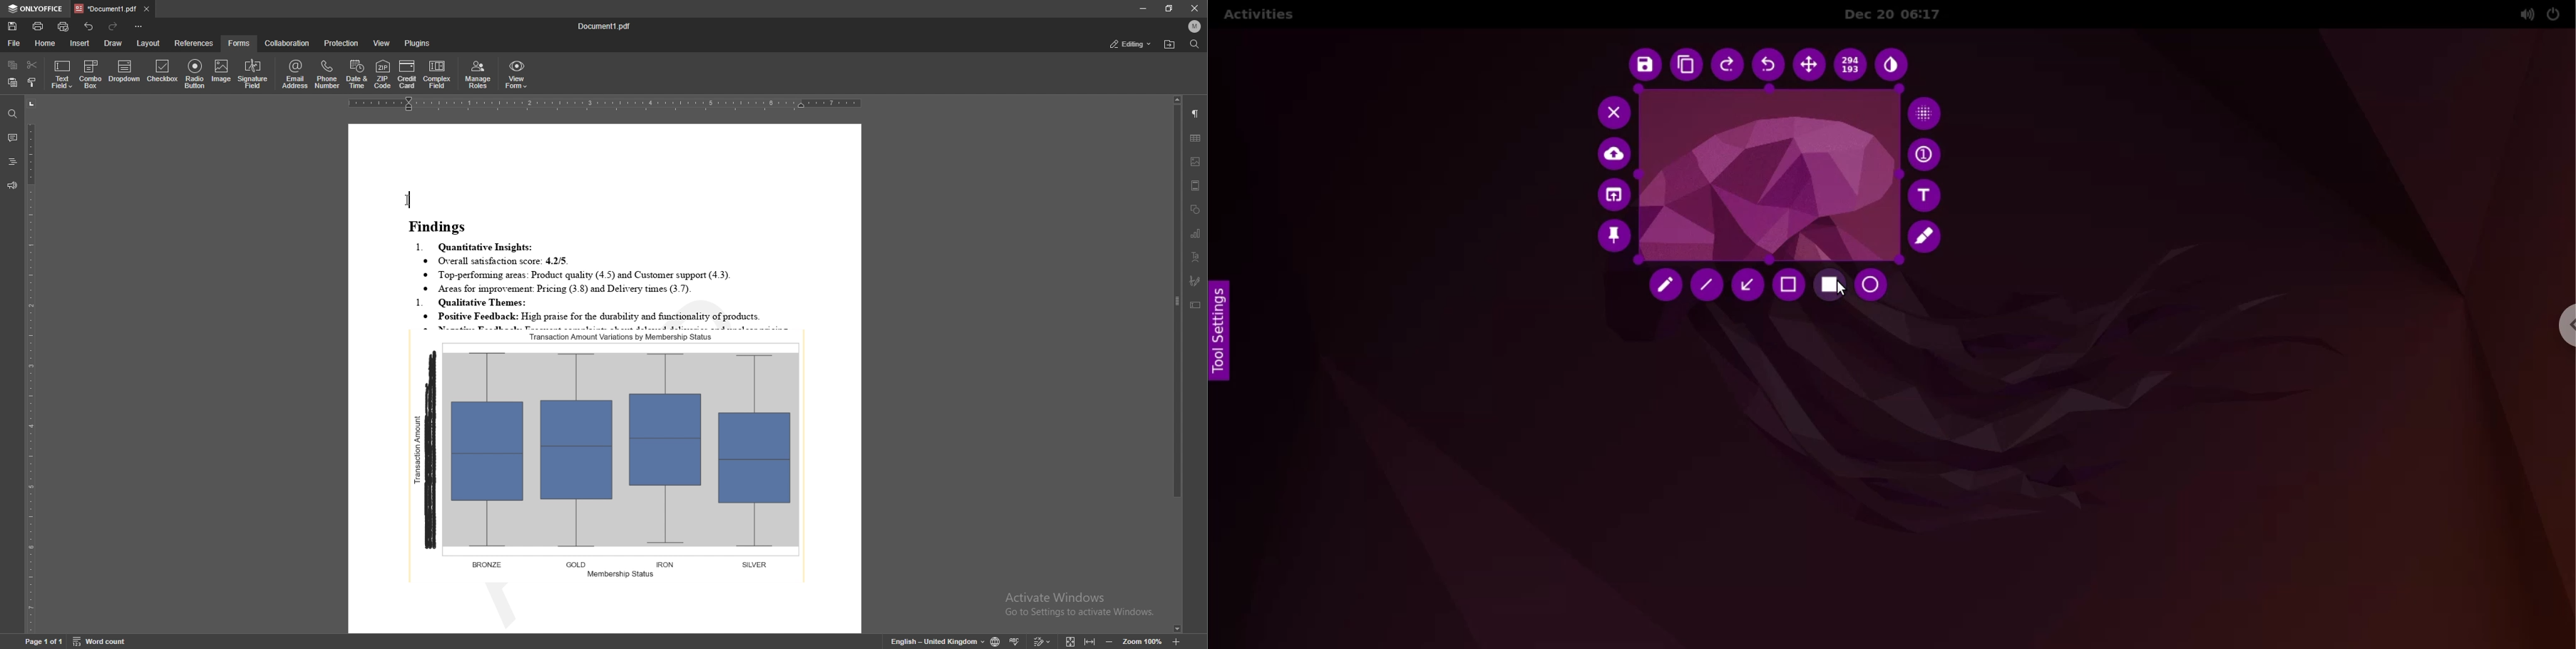 This screenshot has width=2576, height=672. I want to click on cursor, so click(408, 199).